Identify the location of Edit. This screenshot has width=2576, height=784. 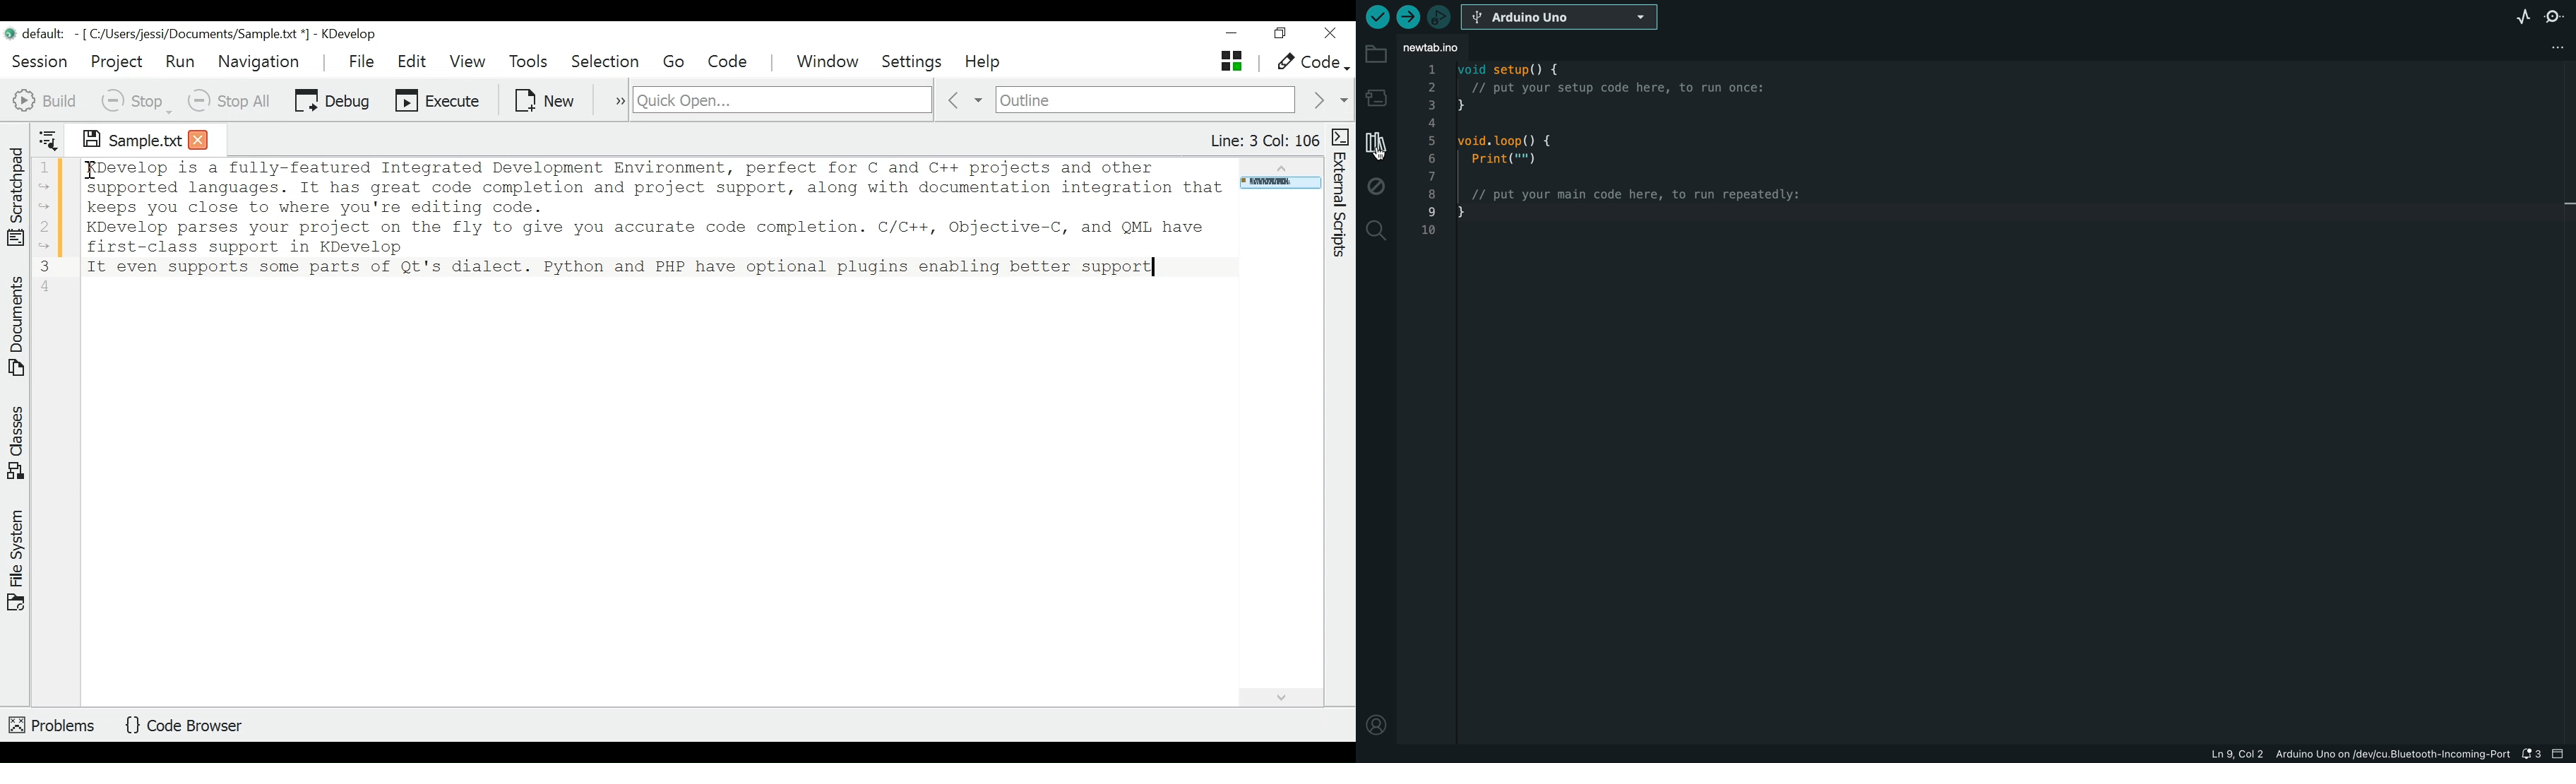
(413, 61).